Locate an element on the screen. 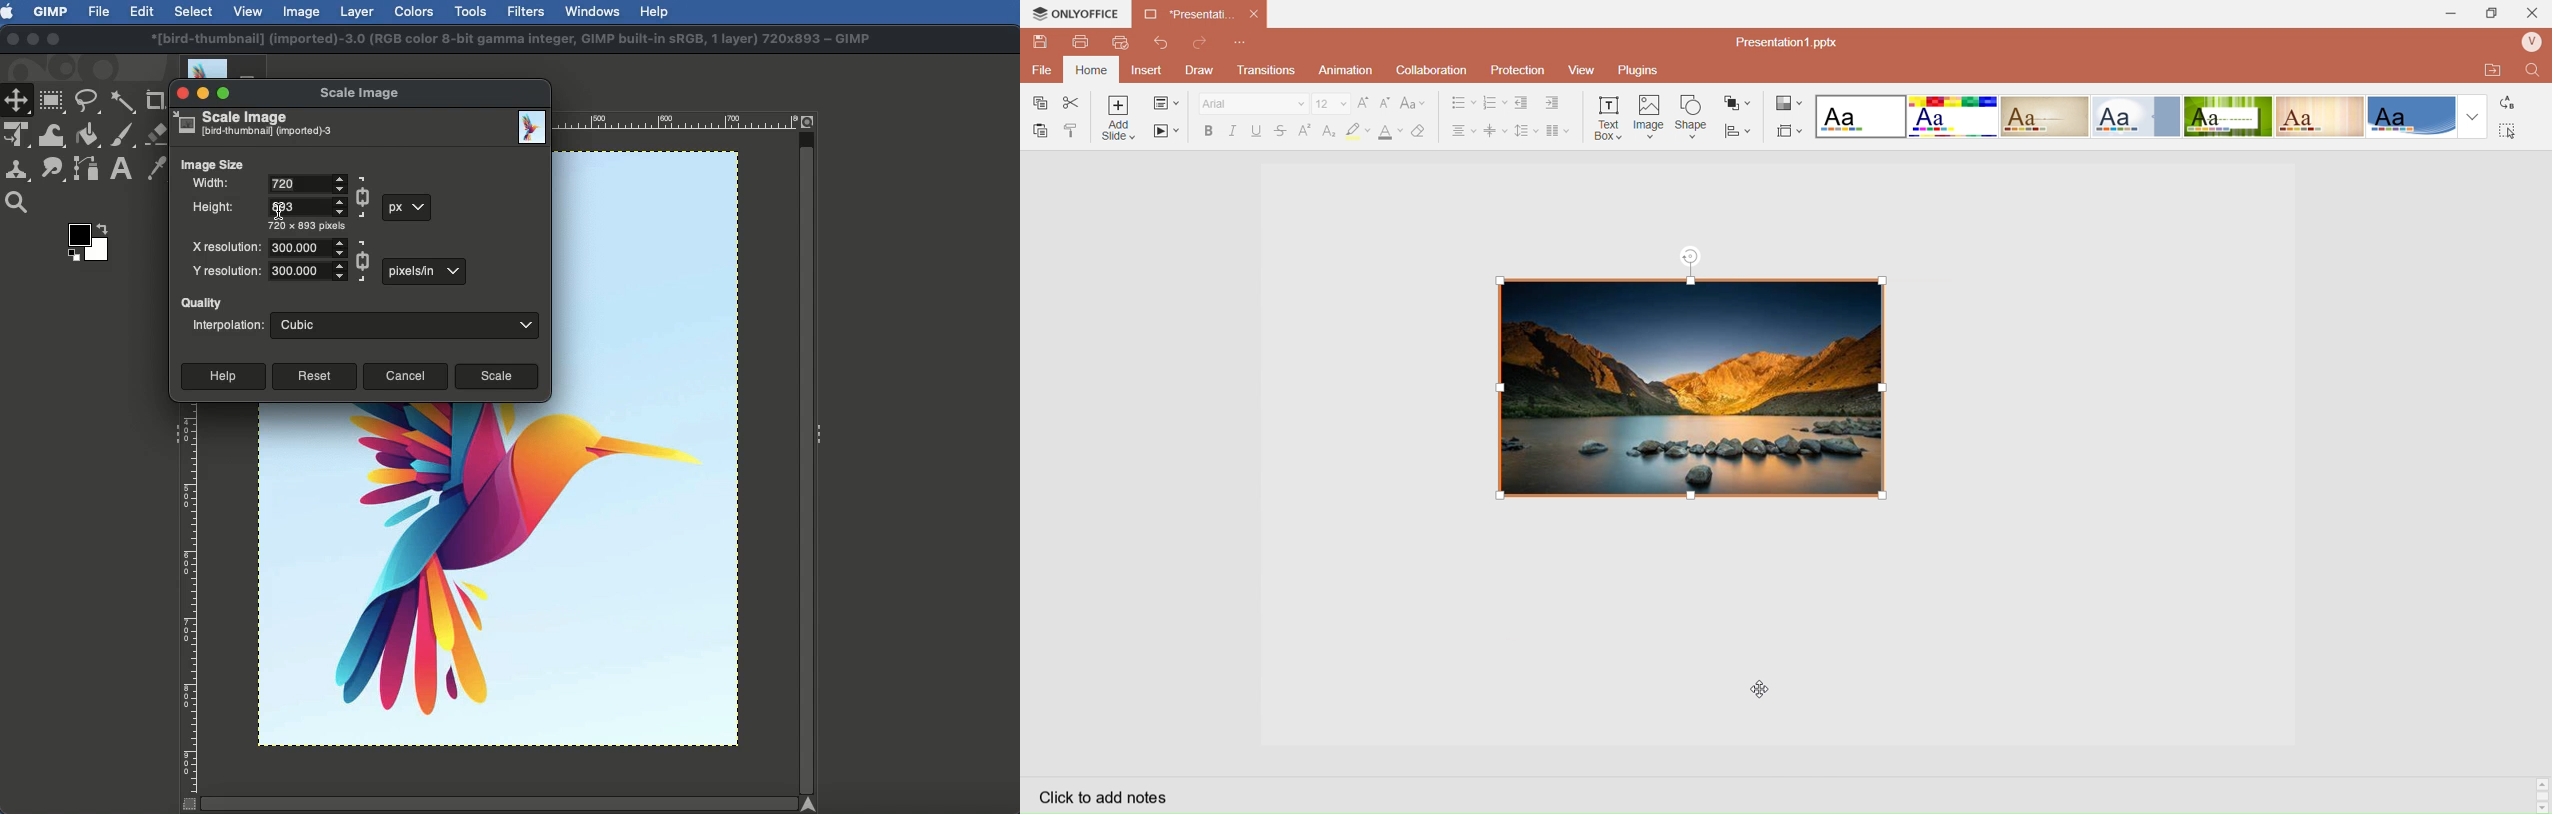  Tools is located at coordinates (469, 12).